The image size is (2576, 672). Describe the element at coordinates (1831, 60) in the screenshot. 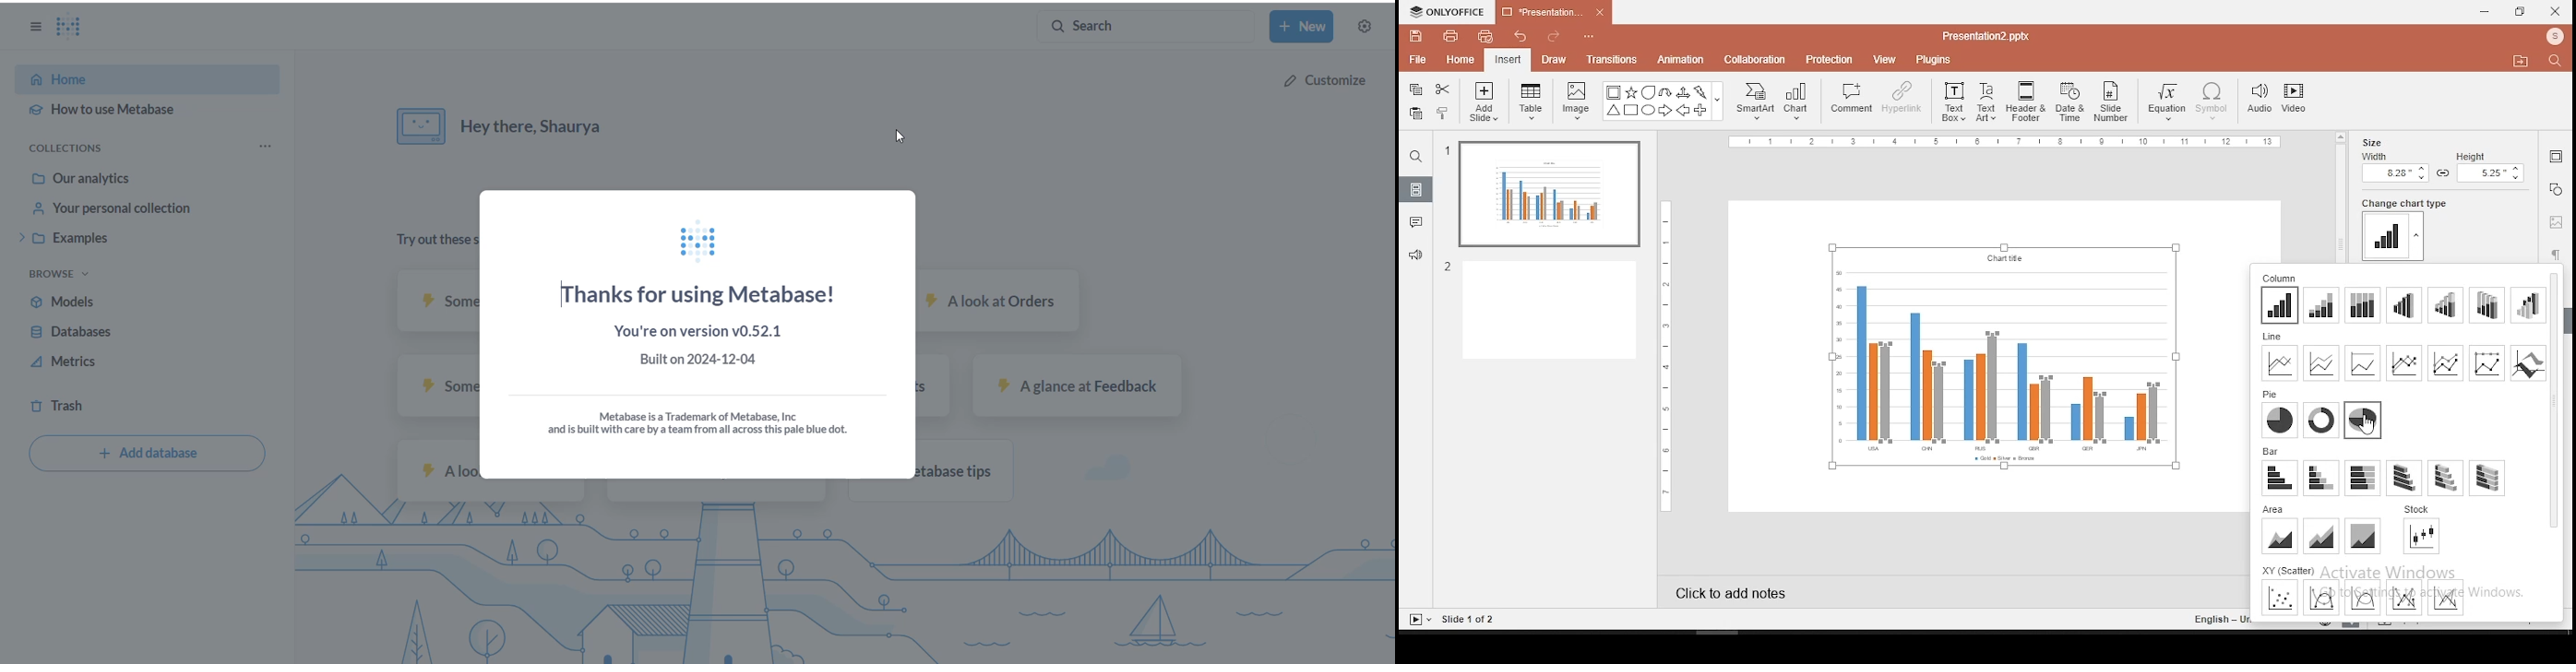

I see `protection` at that location.